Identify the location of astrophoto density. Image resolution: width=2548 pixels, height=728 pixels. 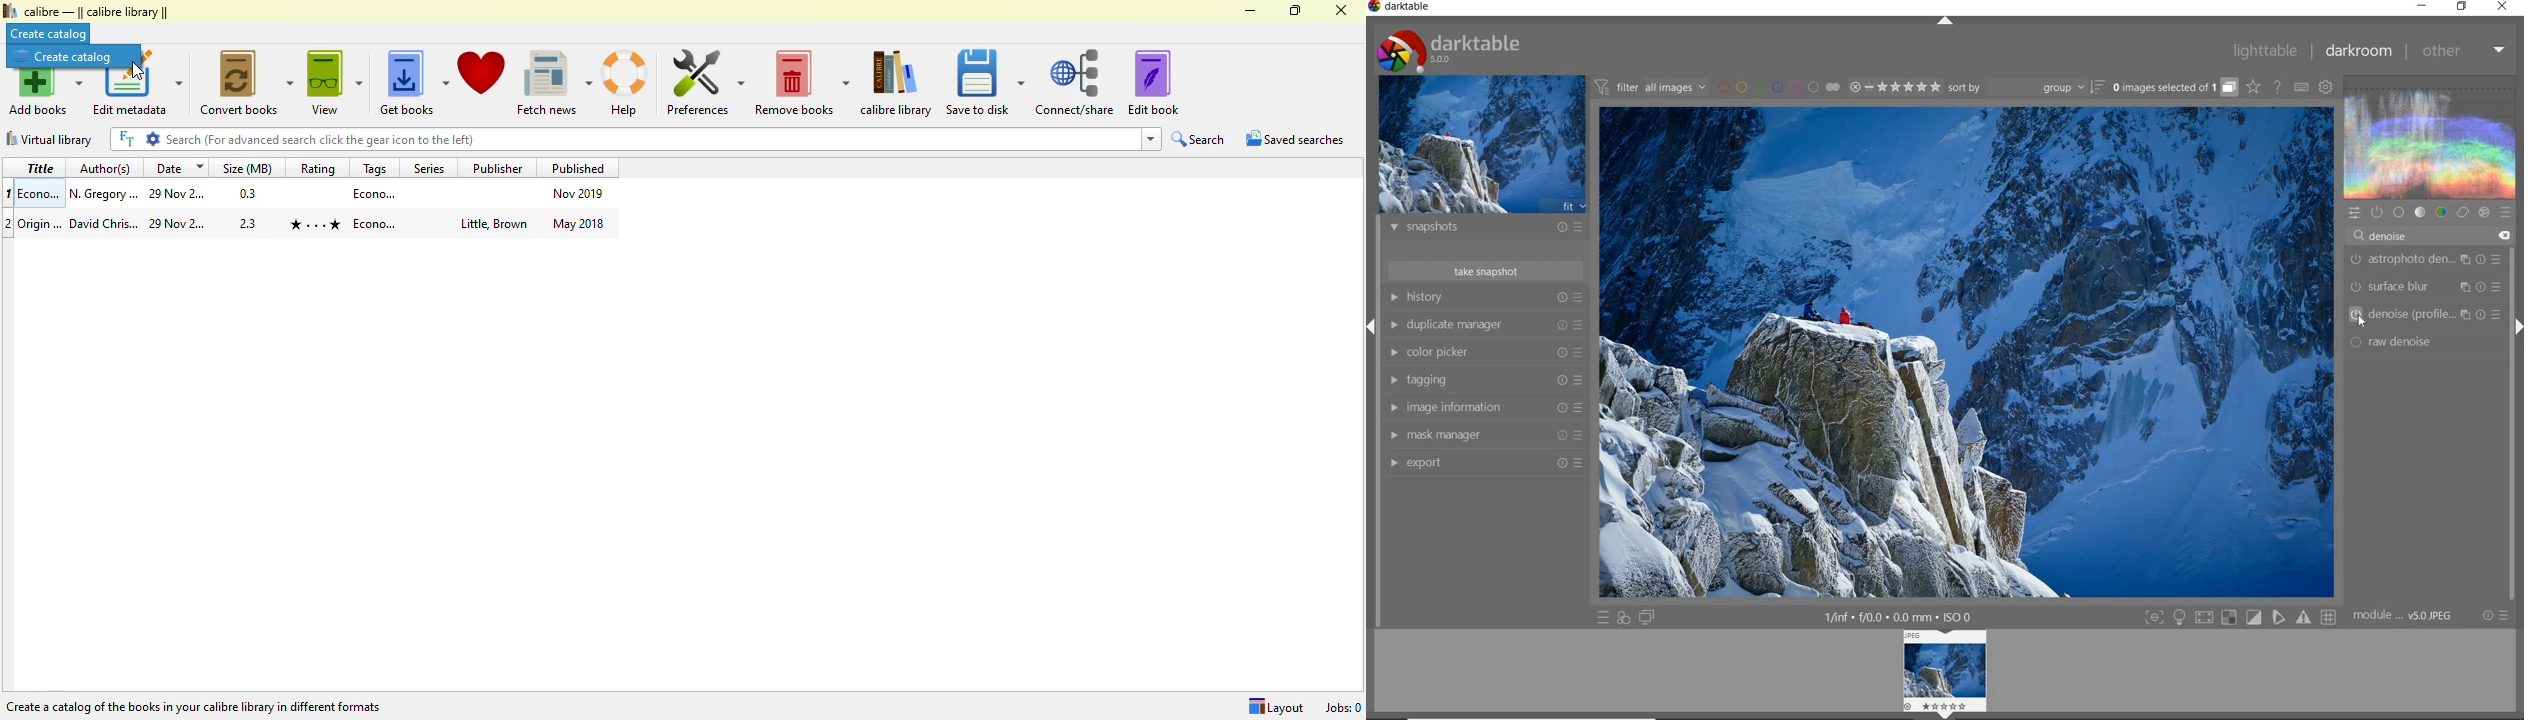
(2426, 262).